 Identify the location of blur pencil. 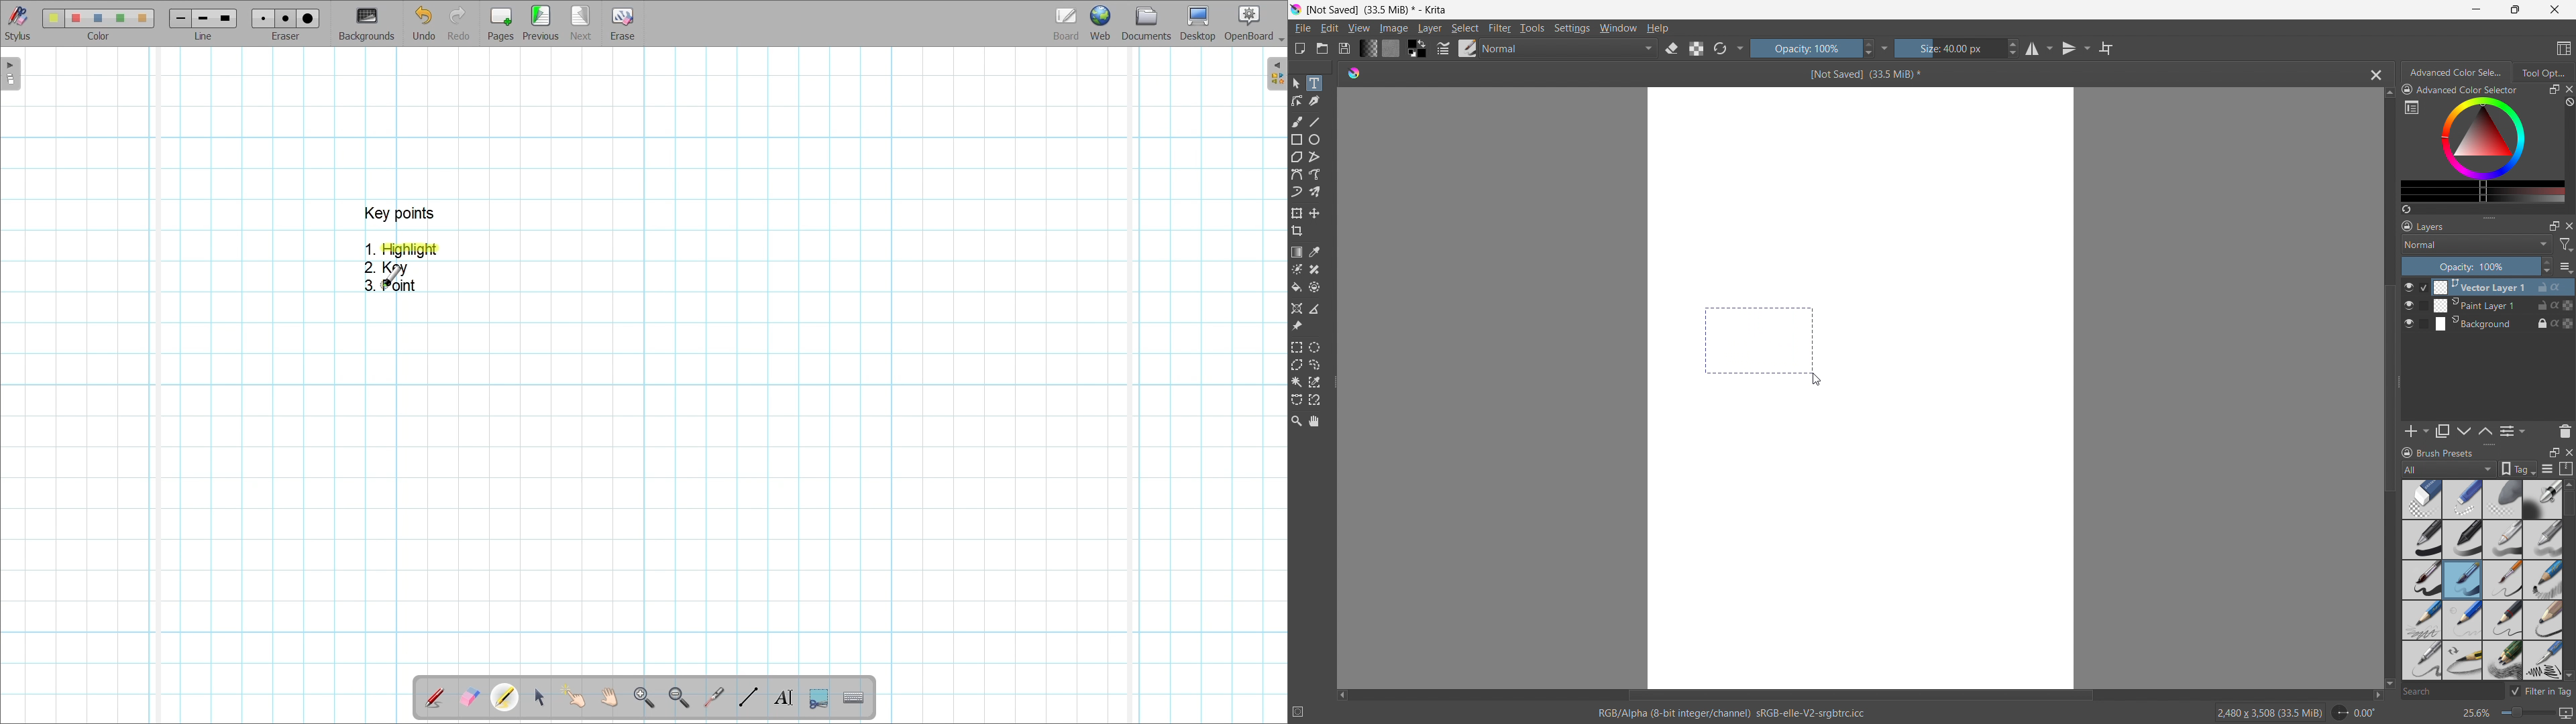
(2542, 538).